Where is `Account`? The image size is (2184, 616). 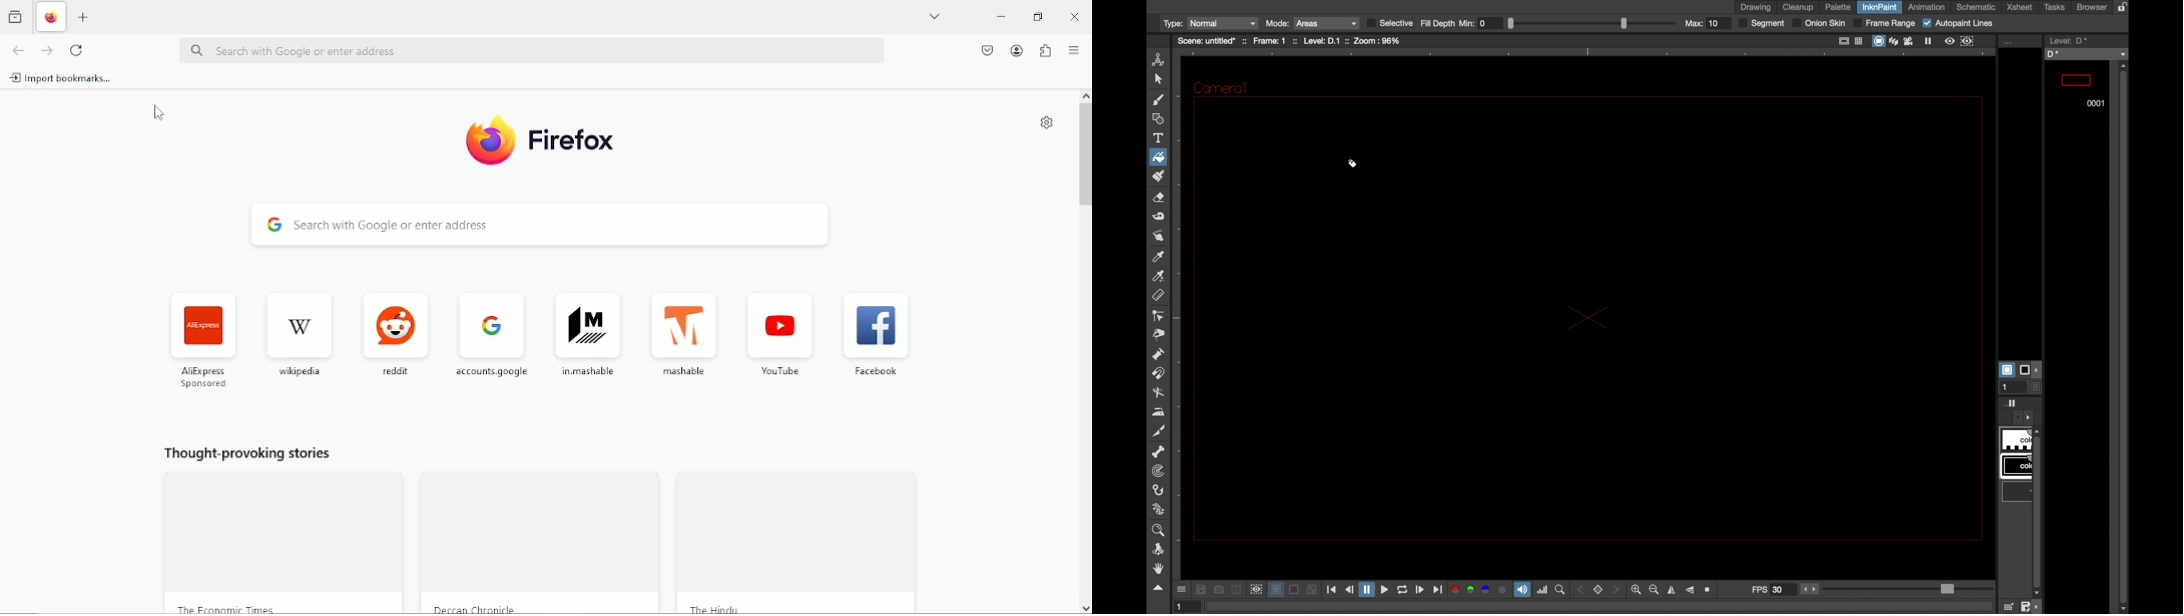 Account is located at coordinates (1016, 51).